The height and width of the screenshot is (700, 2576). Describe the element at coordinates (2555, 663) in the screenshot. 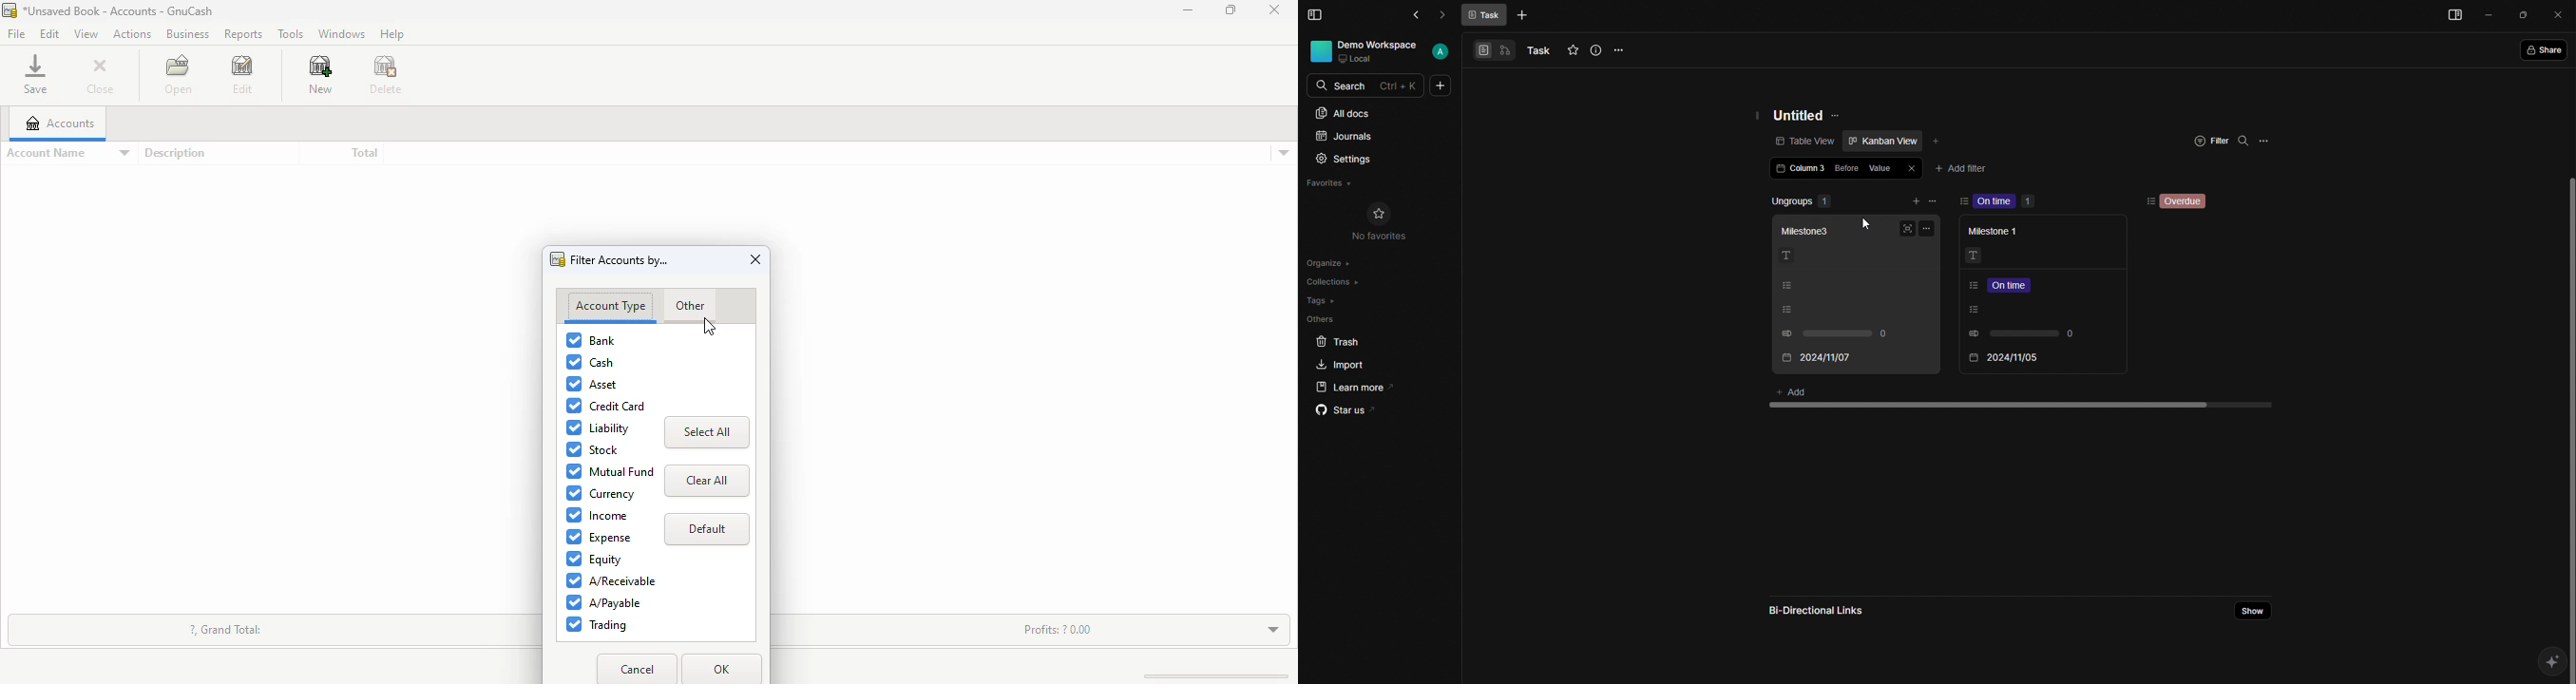

I see `AI` at that location.